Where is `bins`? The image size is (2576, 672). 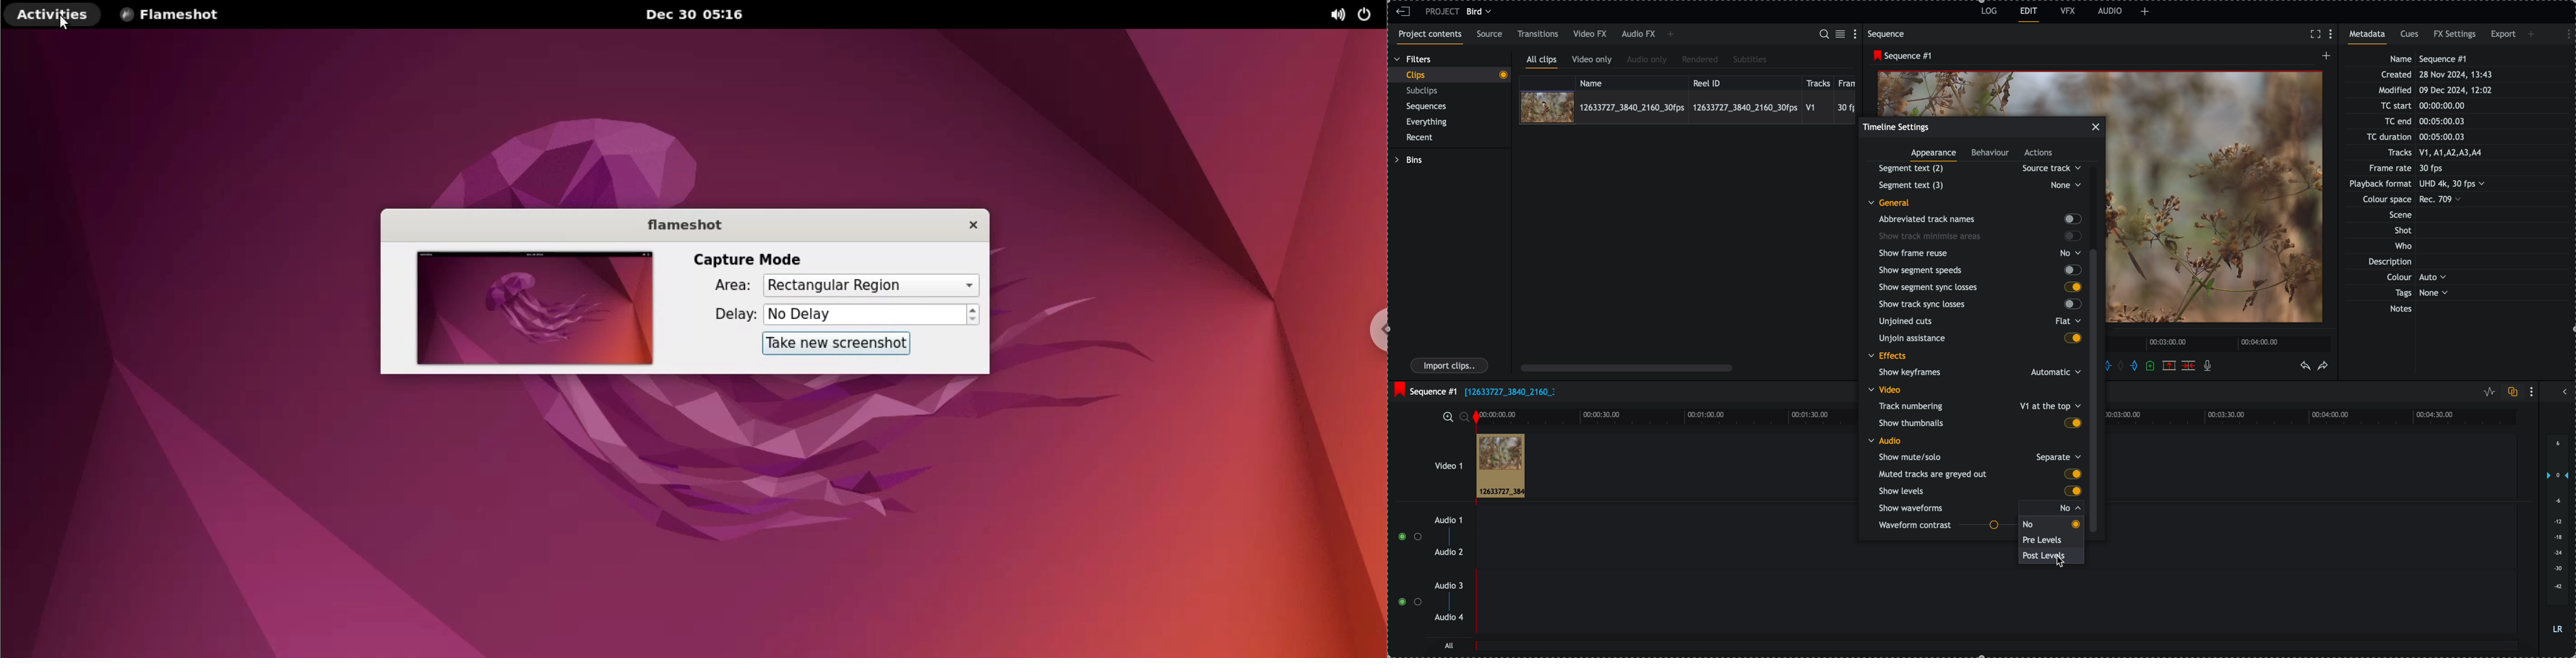 bins is located at coordinates (1408, 160).